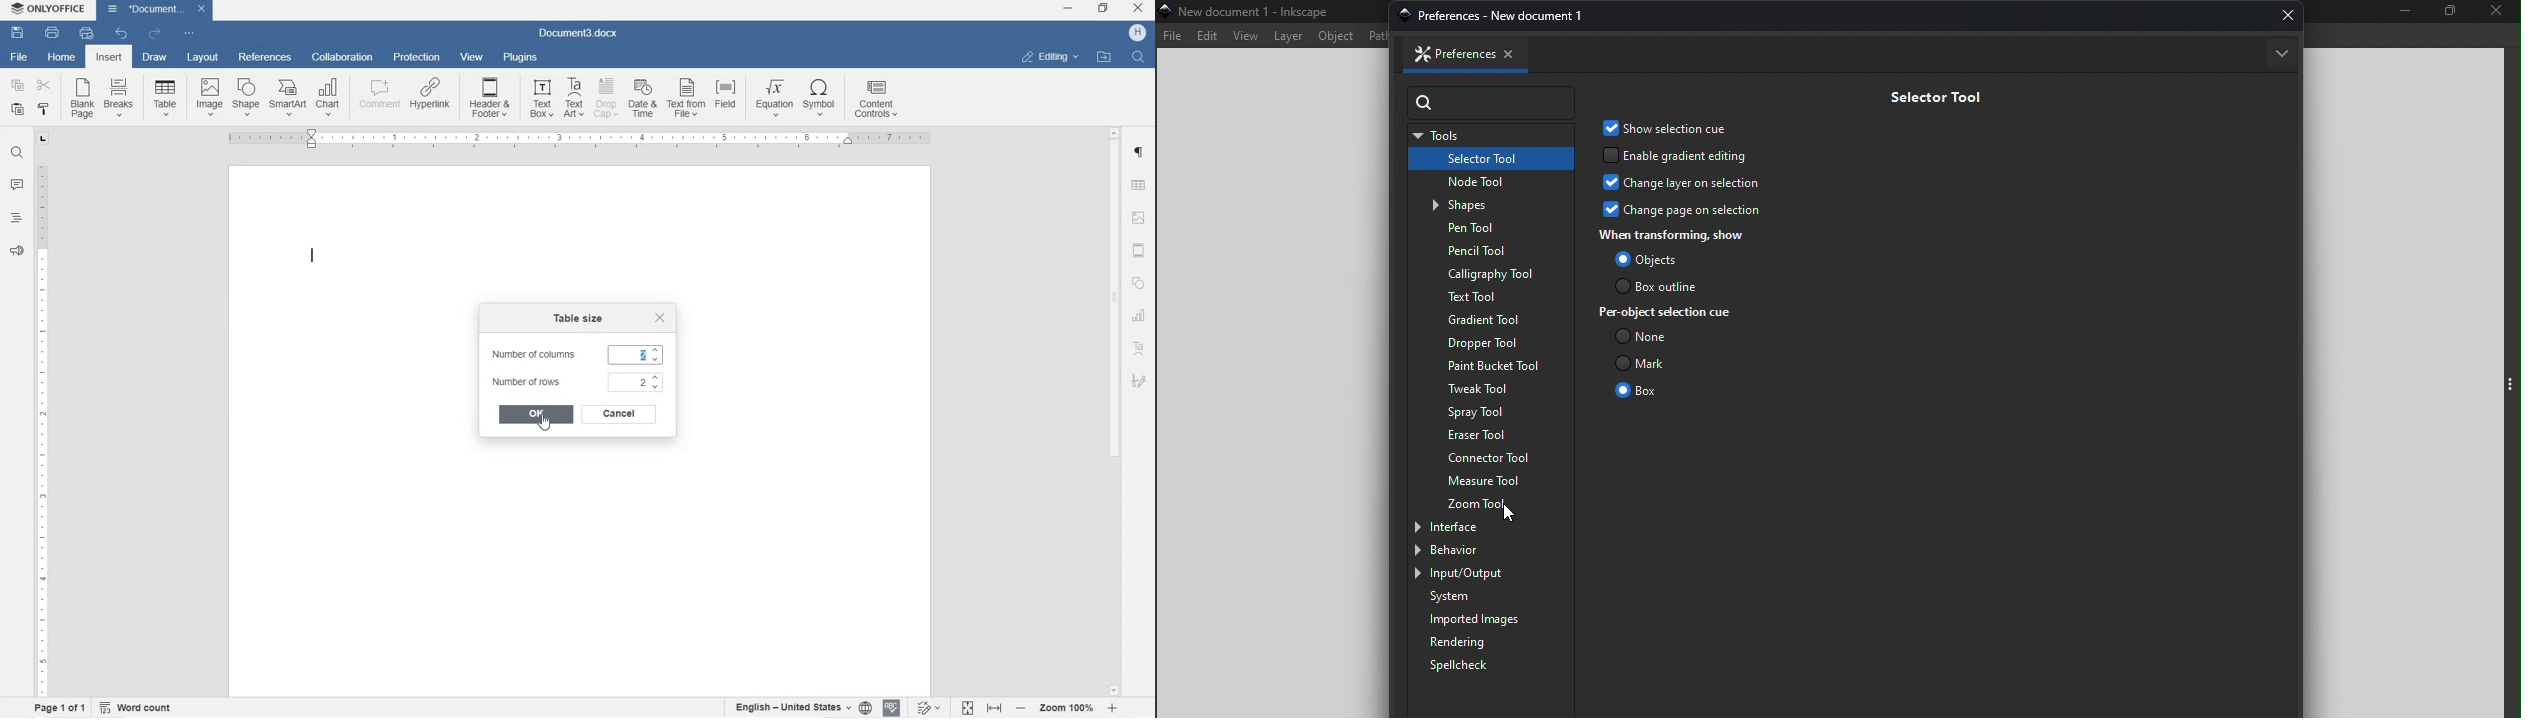 The image size is (2548, 728). Describe the element at coordinates (265, 58) in the screenshot. I see `REFERENCES` at that location.